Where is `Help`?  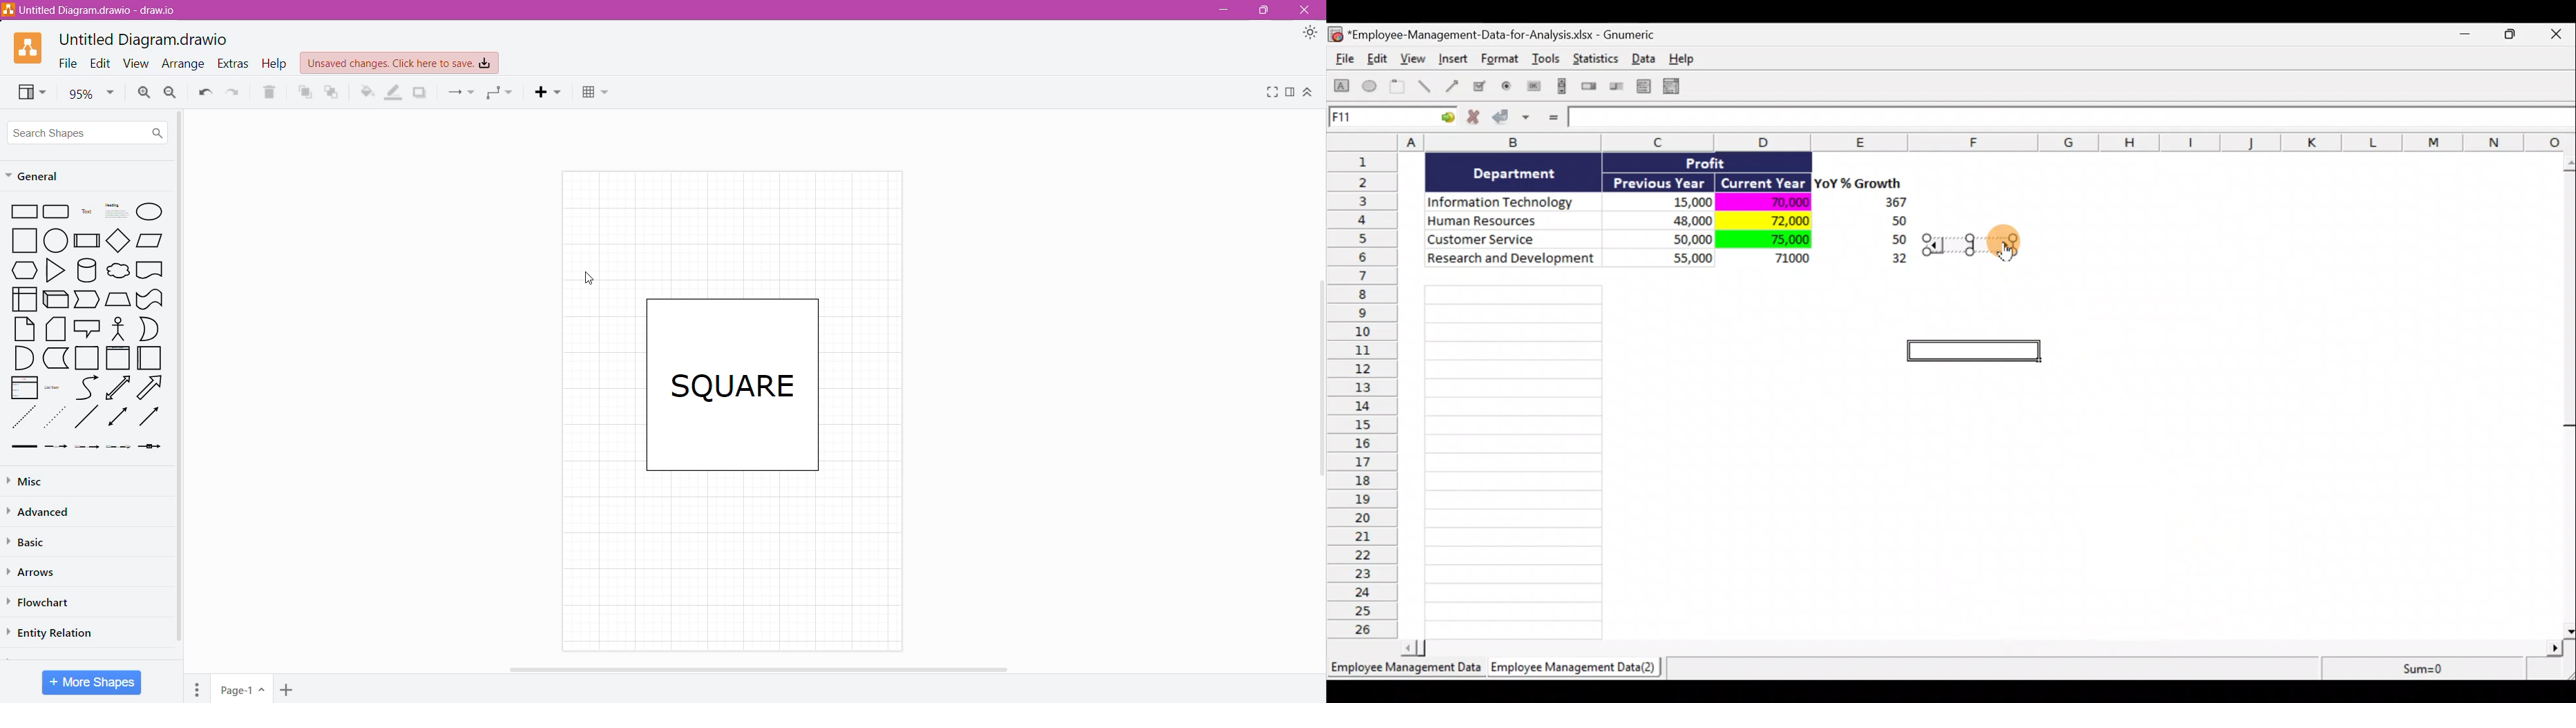
Help is located at coordinates (275, 64).